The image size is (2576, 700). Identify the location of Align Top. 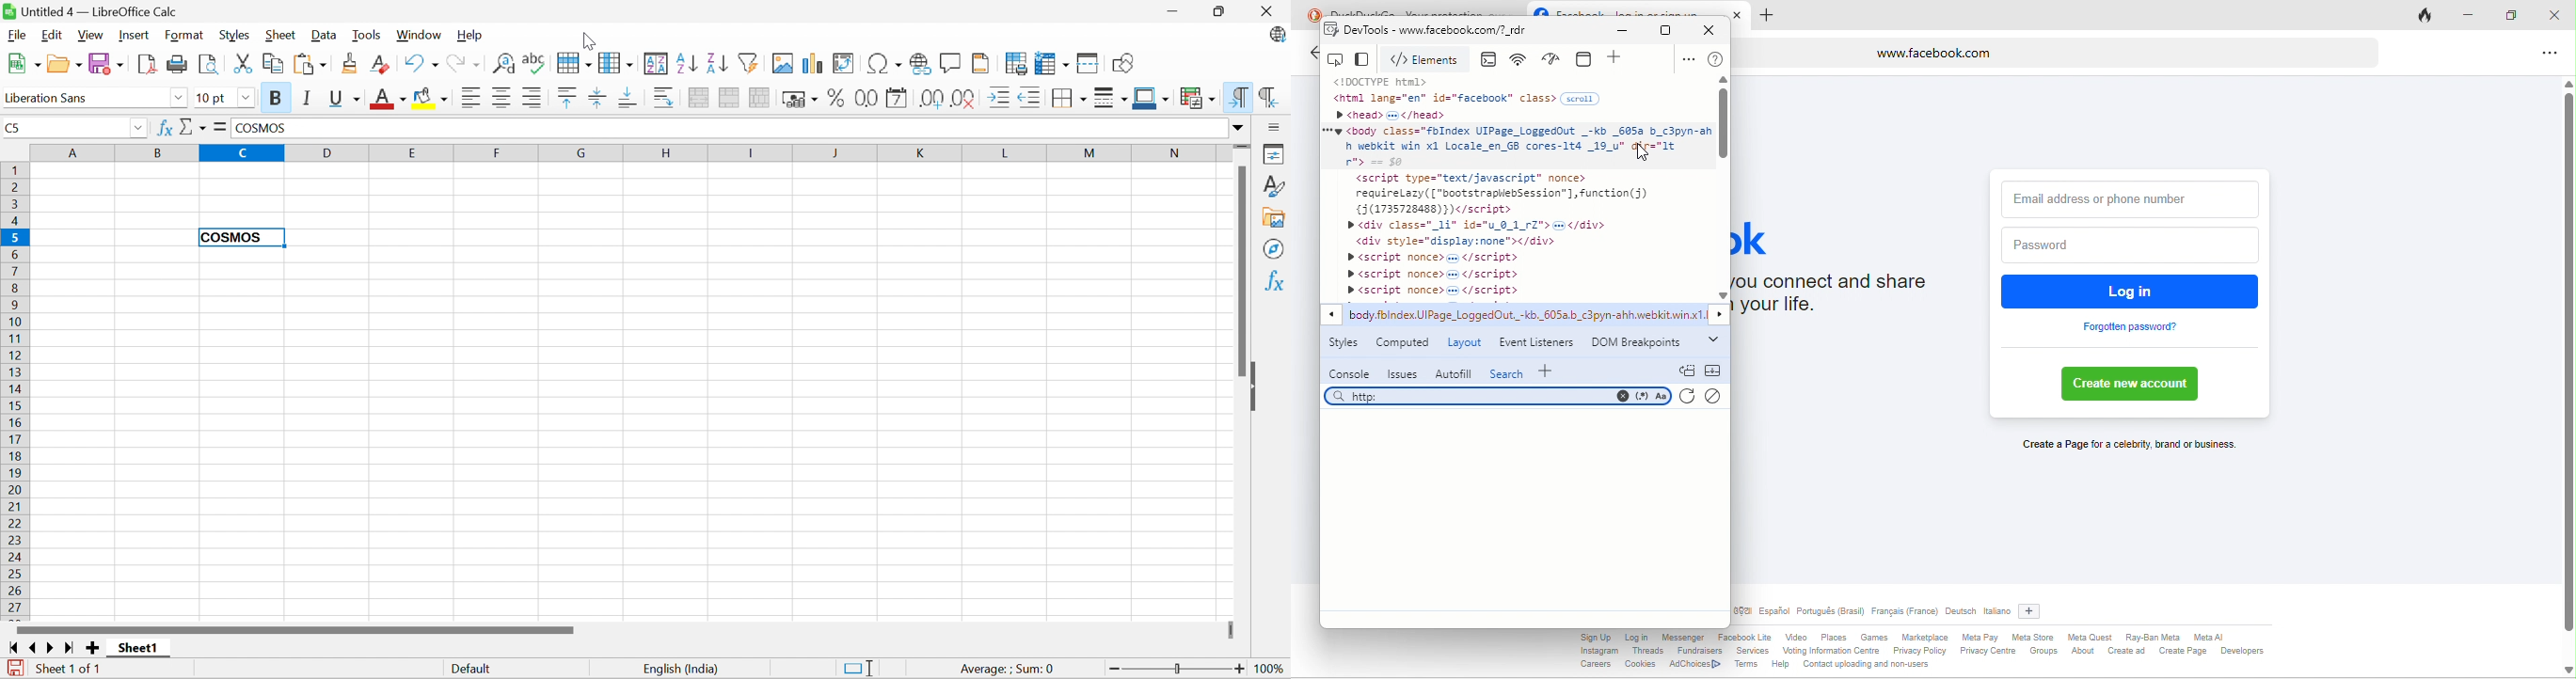
(568, 98).